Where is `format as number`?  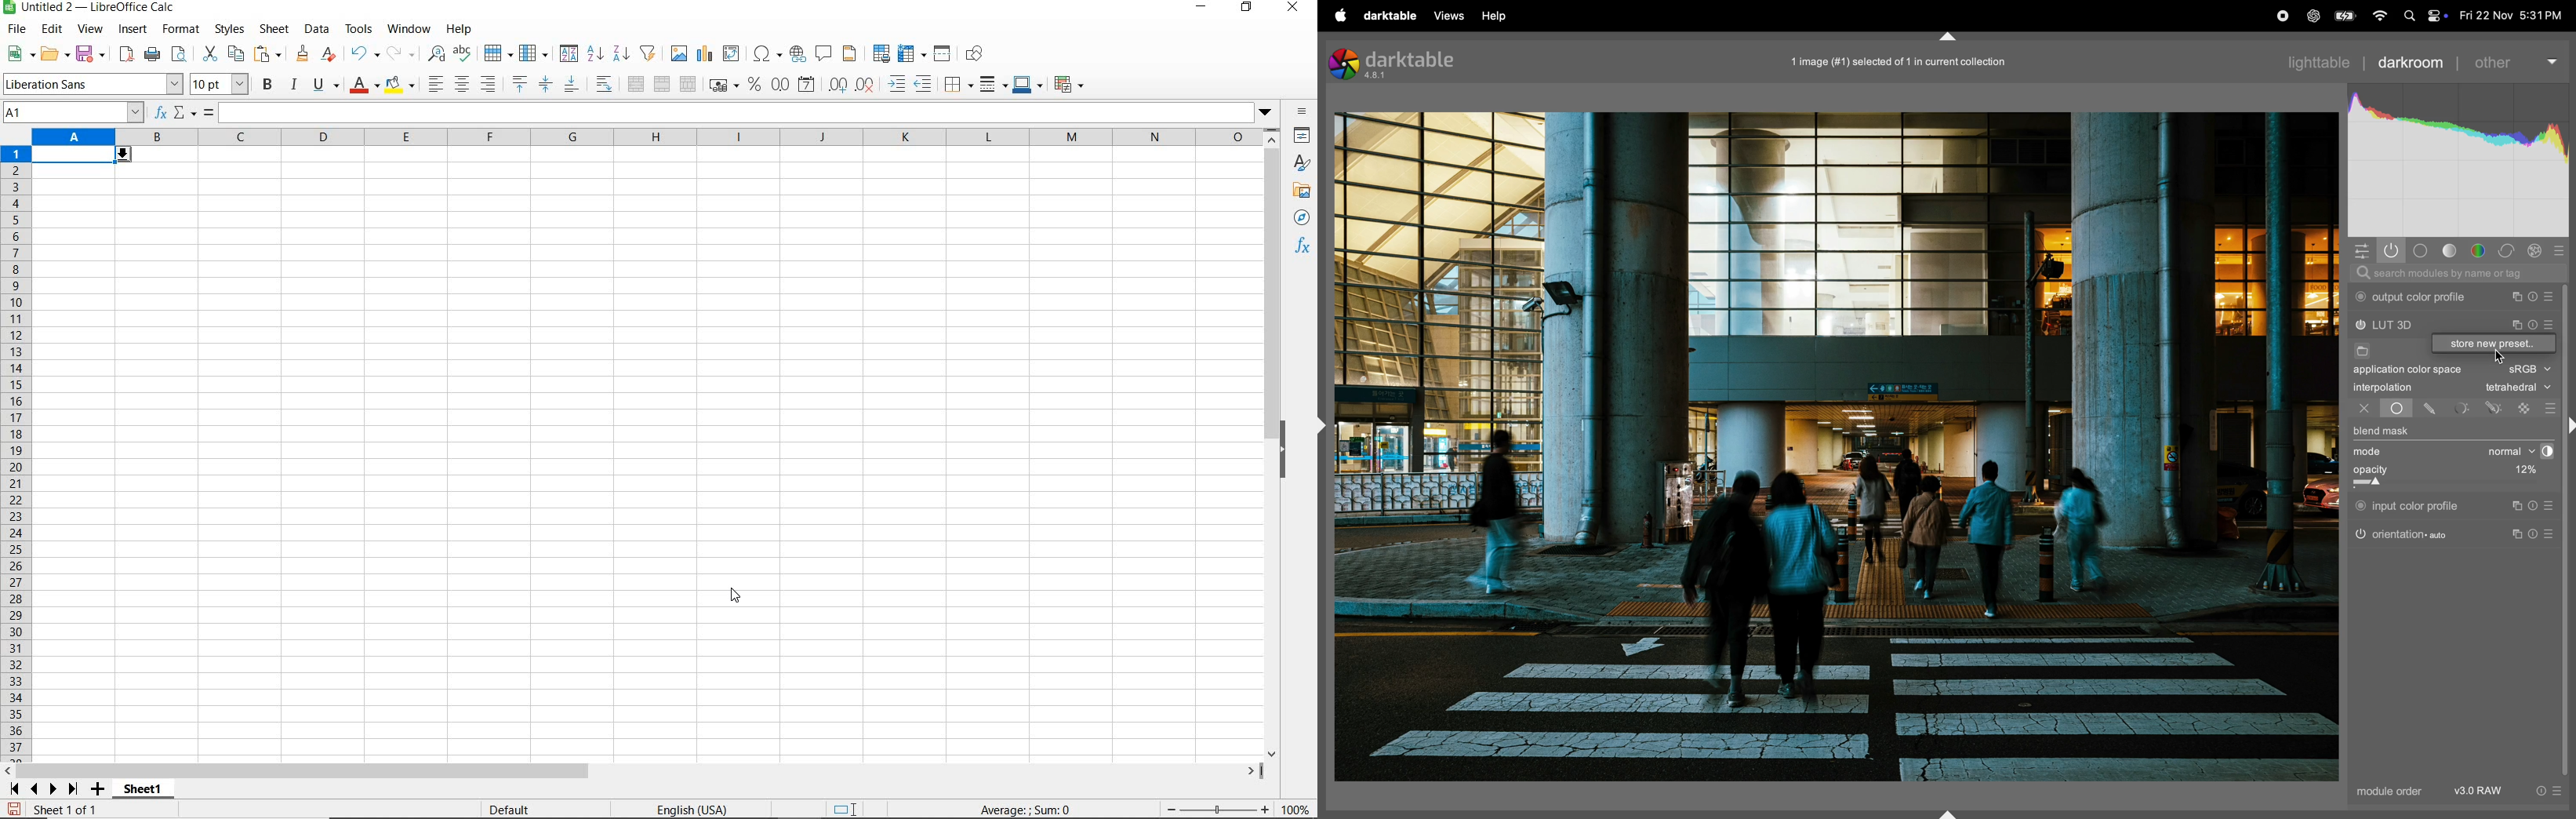 format as number is located at coordinates (780, 84).